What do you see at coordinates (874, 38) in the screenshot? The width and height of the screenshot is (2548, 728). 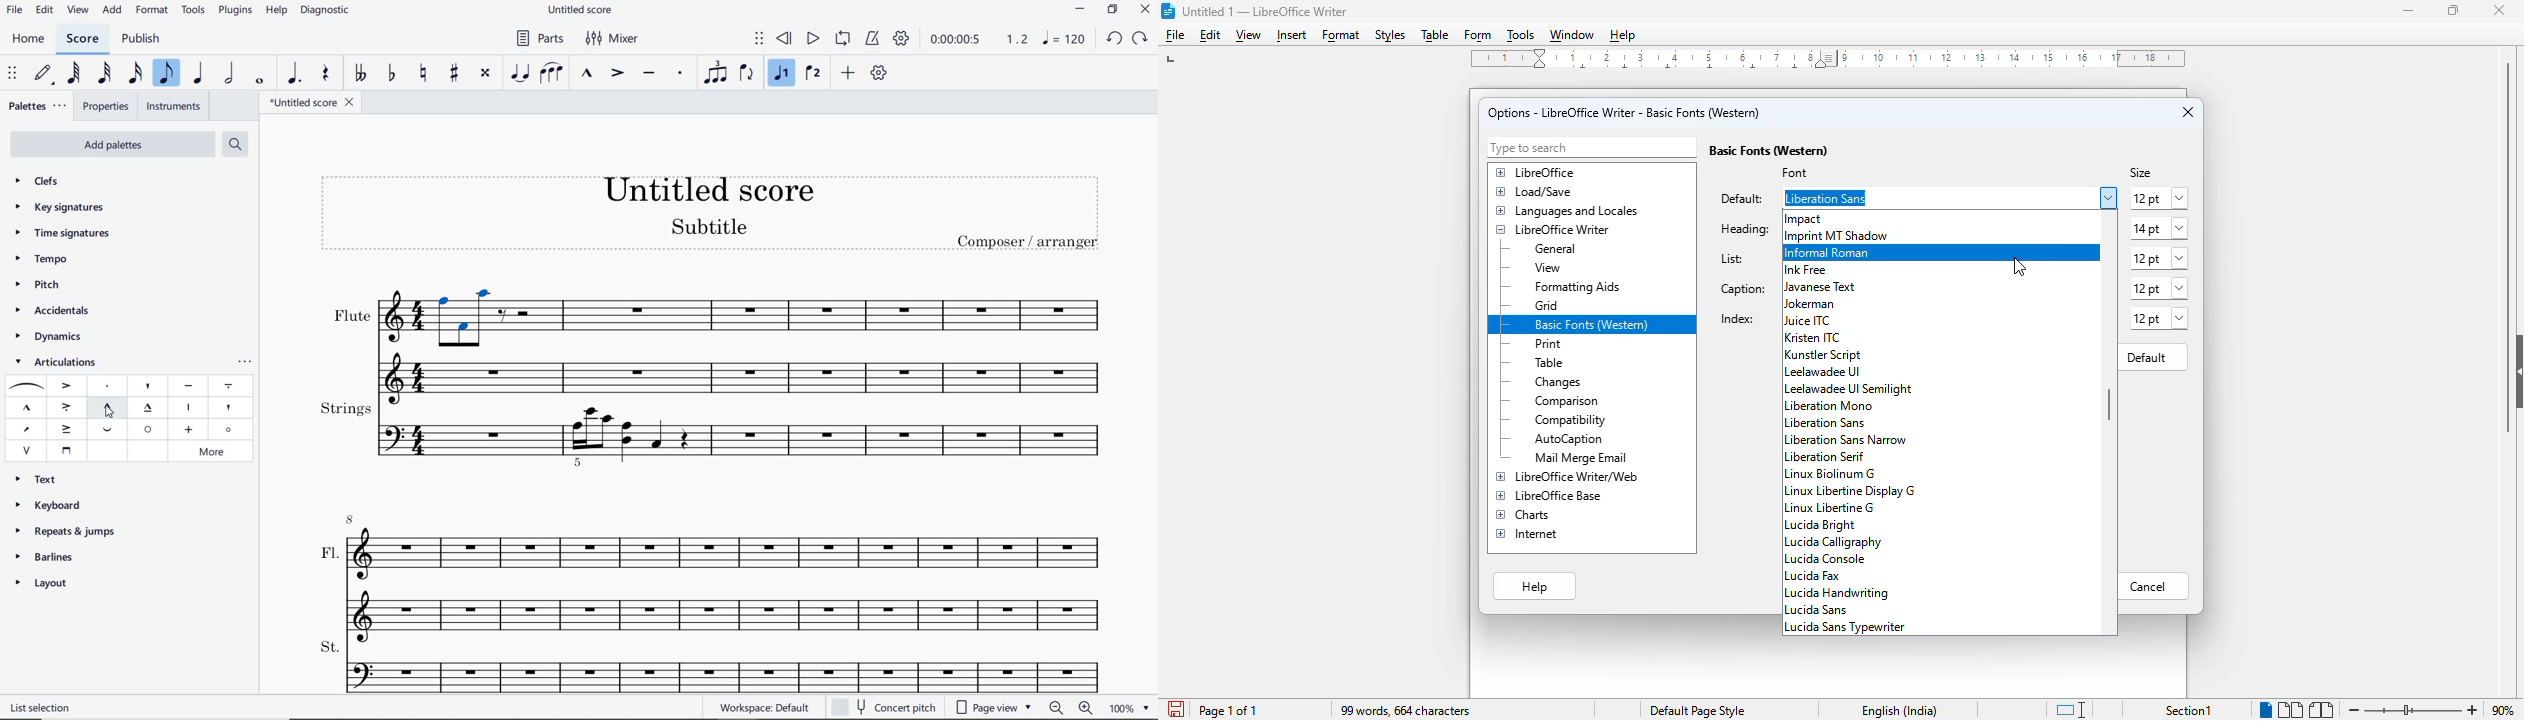 I see `METRONOME` at bounding box center [874, 38].